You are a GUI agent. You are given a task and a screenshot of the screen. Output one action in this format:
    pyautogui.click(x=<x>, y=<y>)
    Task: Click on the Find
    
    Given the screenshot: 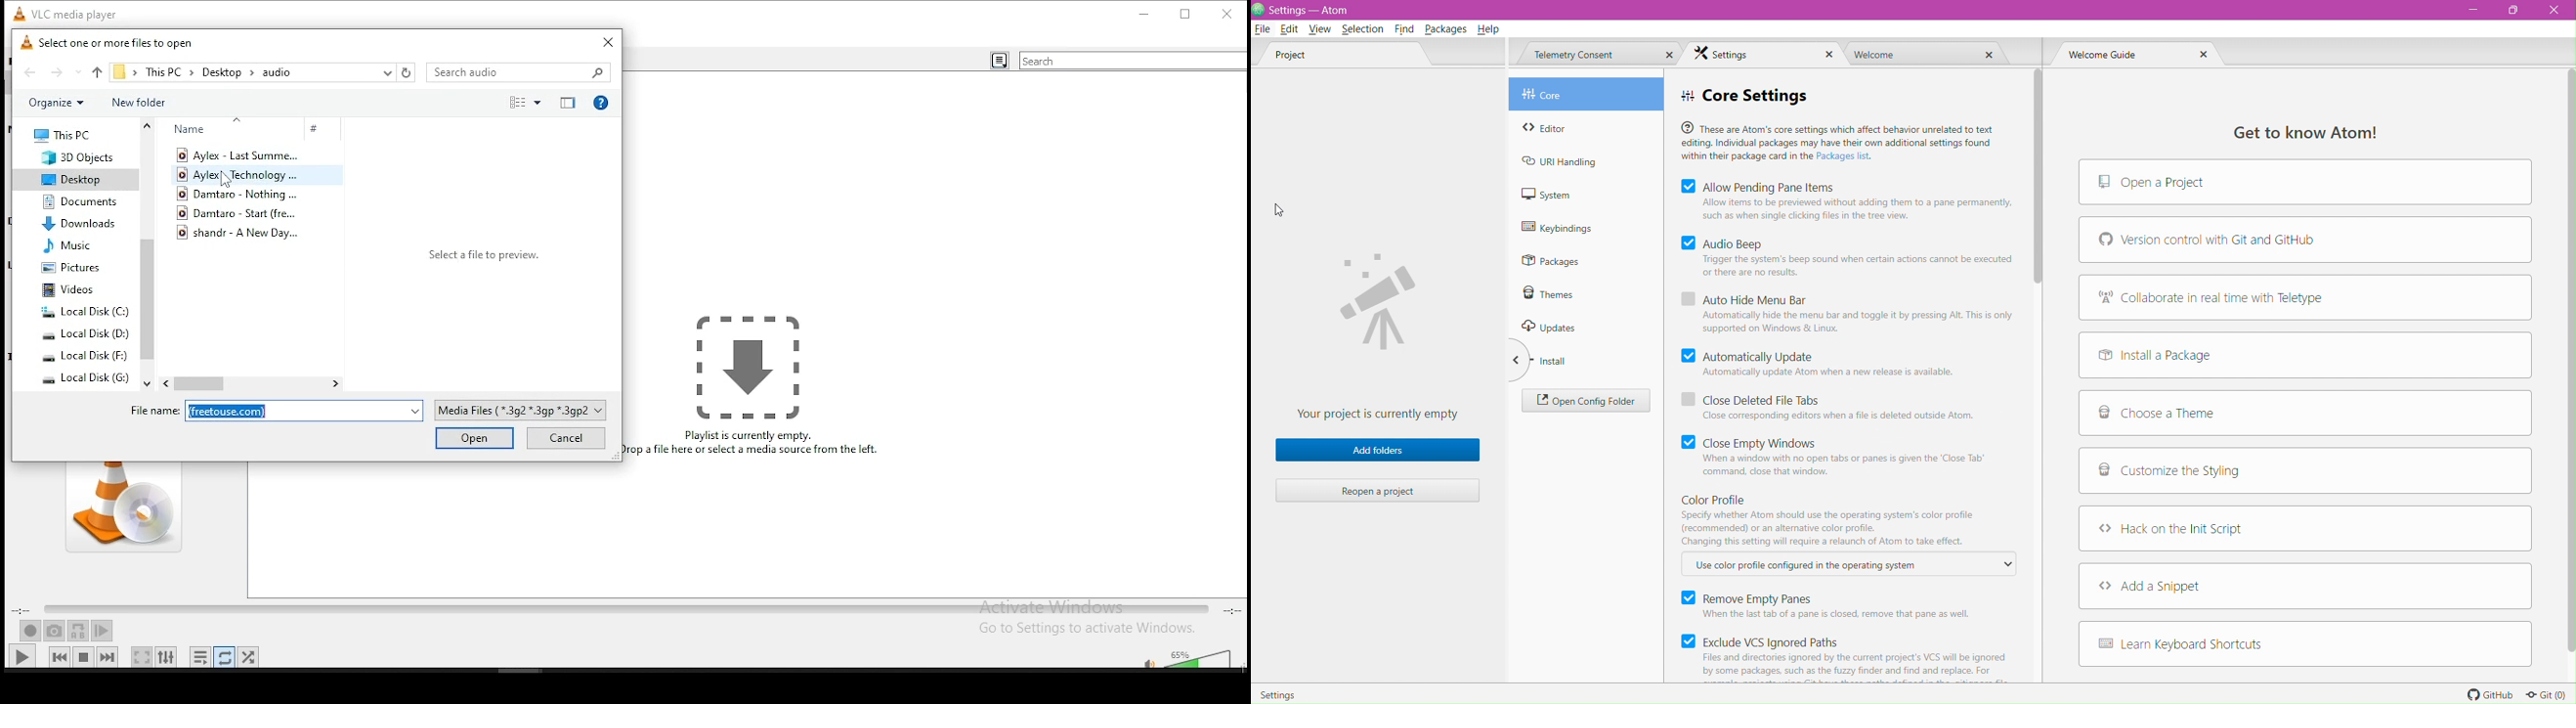 What is the action you would take?
    pyautogui.click(x=1403, y=29)
    